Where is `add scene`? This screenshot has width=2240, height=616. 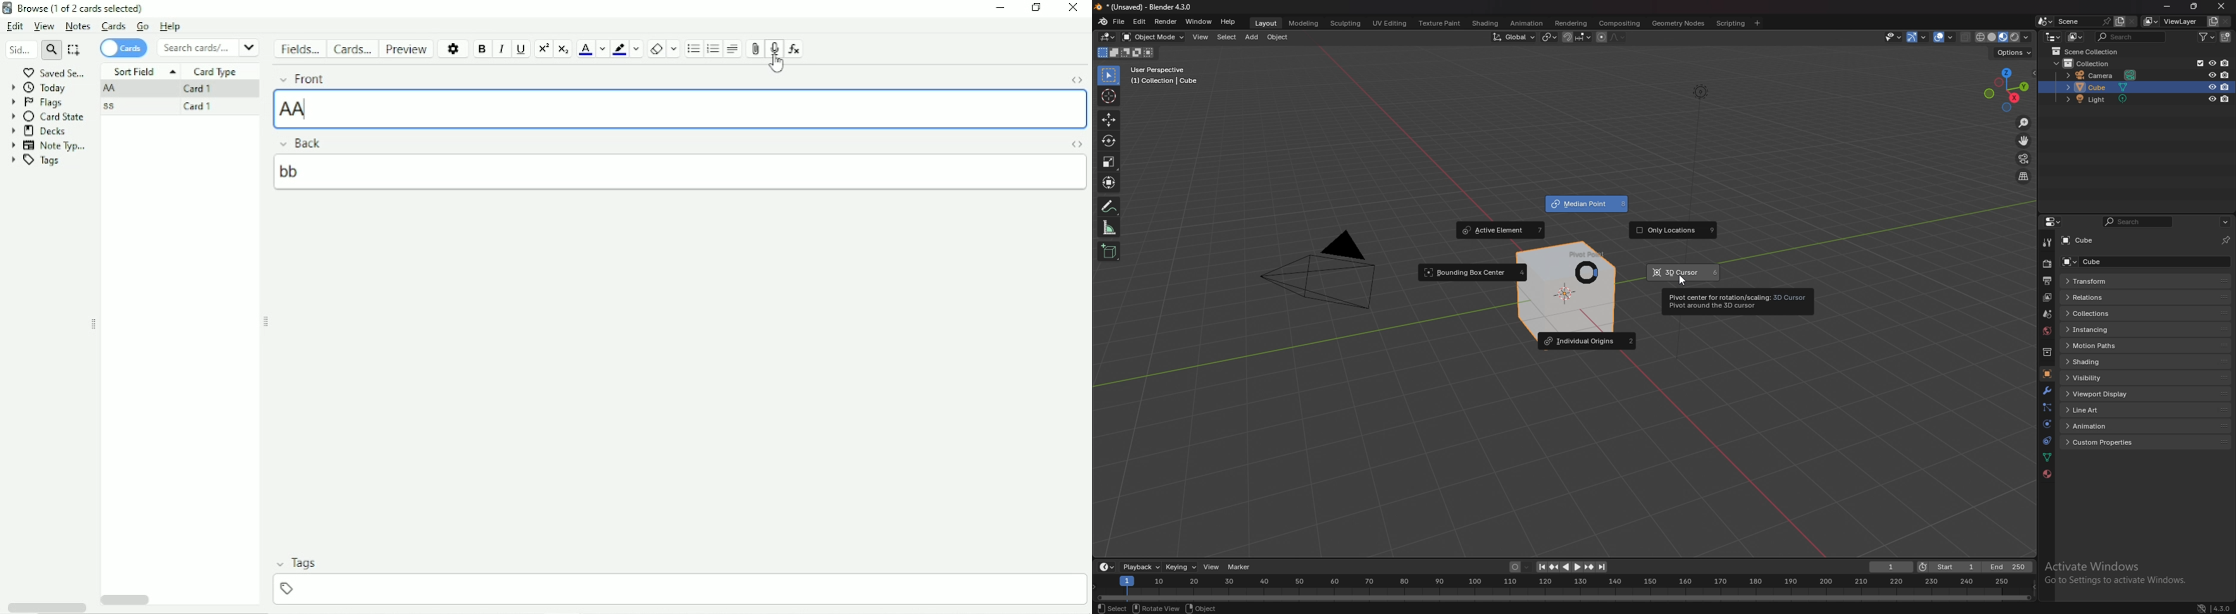
add scene is located at coordinates (2120, 21).